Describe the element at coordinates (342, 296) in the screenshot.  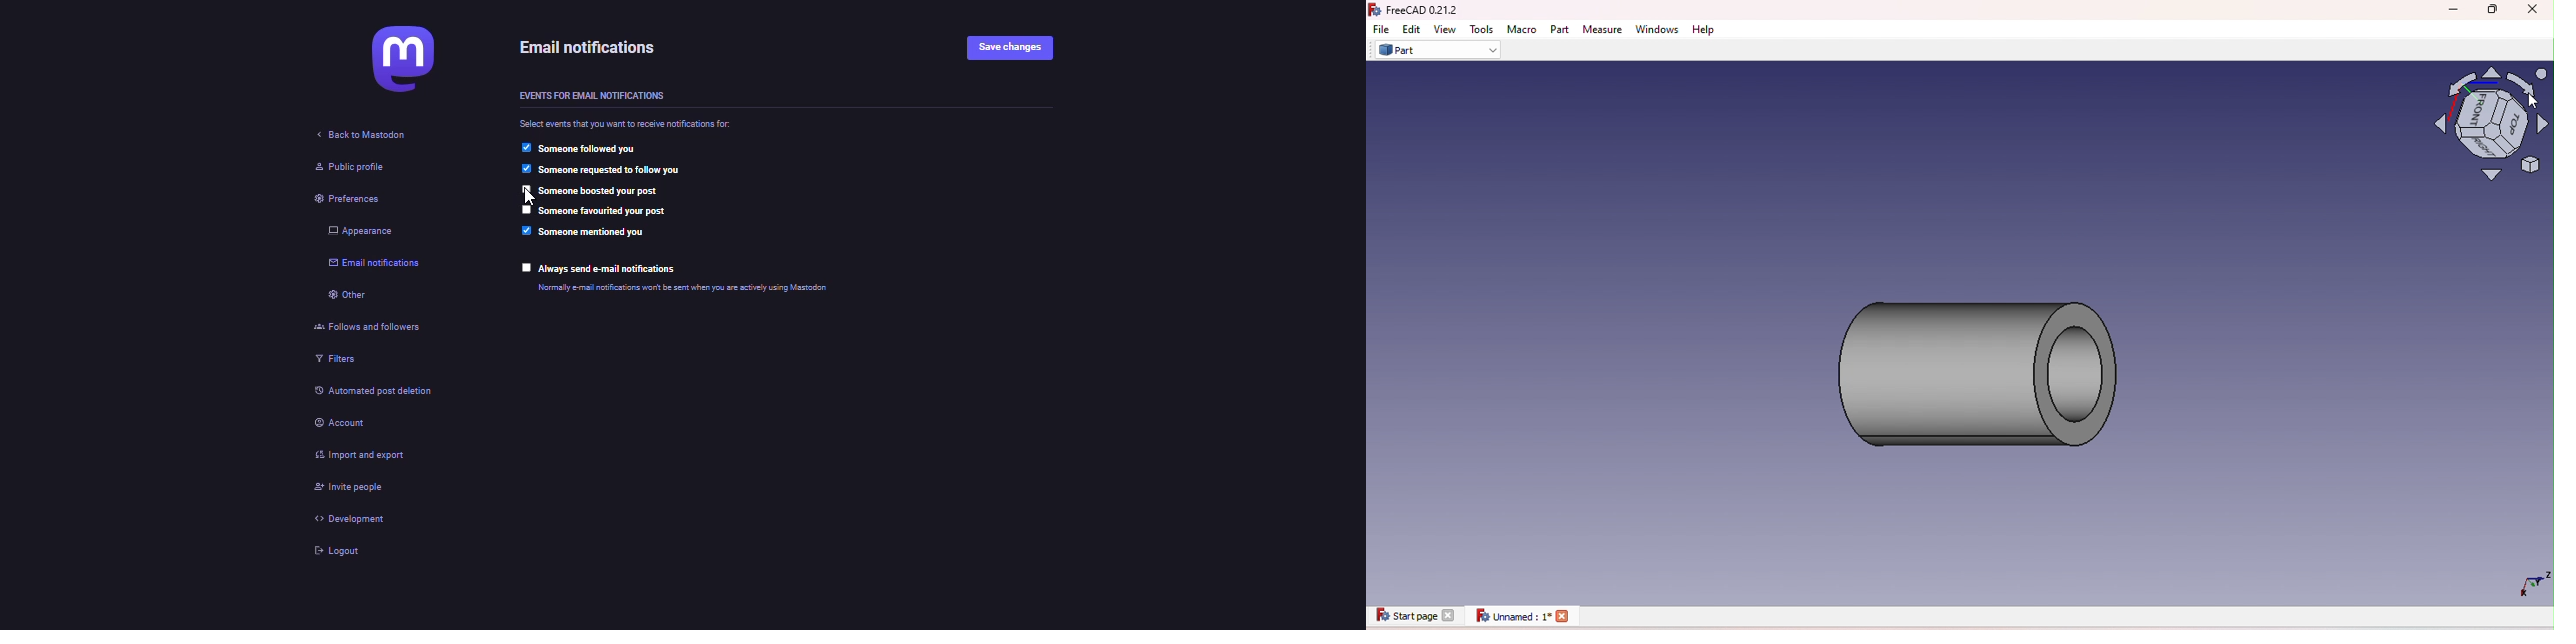
I see `other` at that location.